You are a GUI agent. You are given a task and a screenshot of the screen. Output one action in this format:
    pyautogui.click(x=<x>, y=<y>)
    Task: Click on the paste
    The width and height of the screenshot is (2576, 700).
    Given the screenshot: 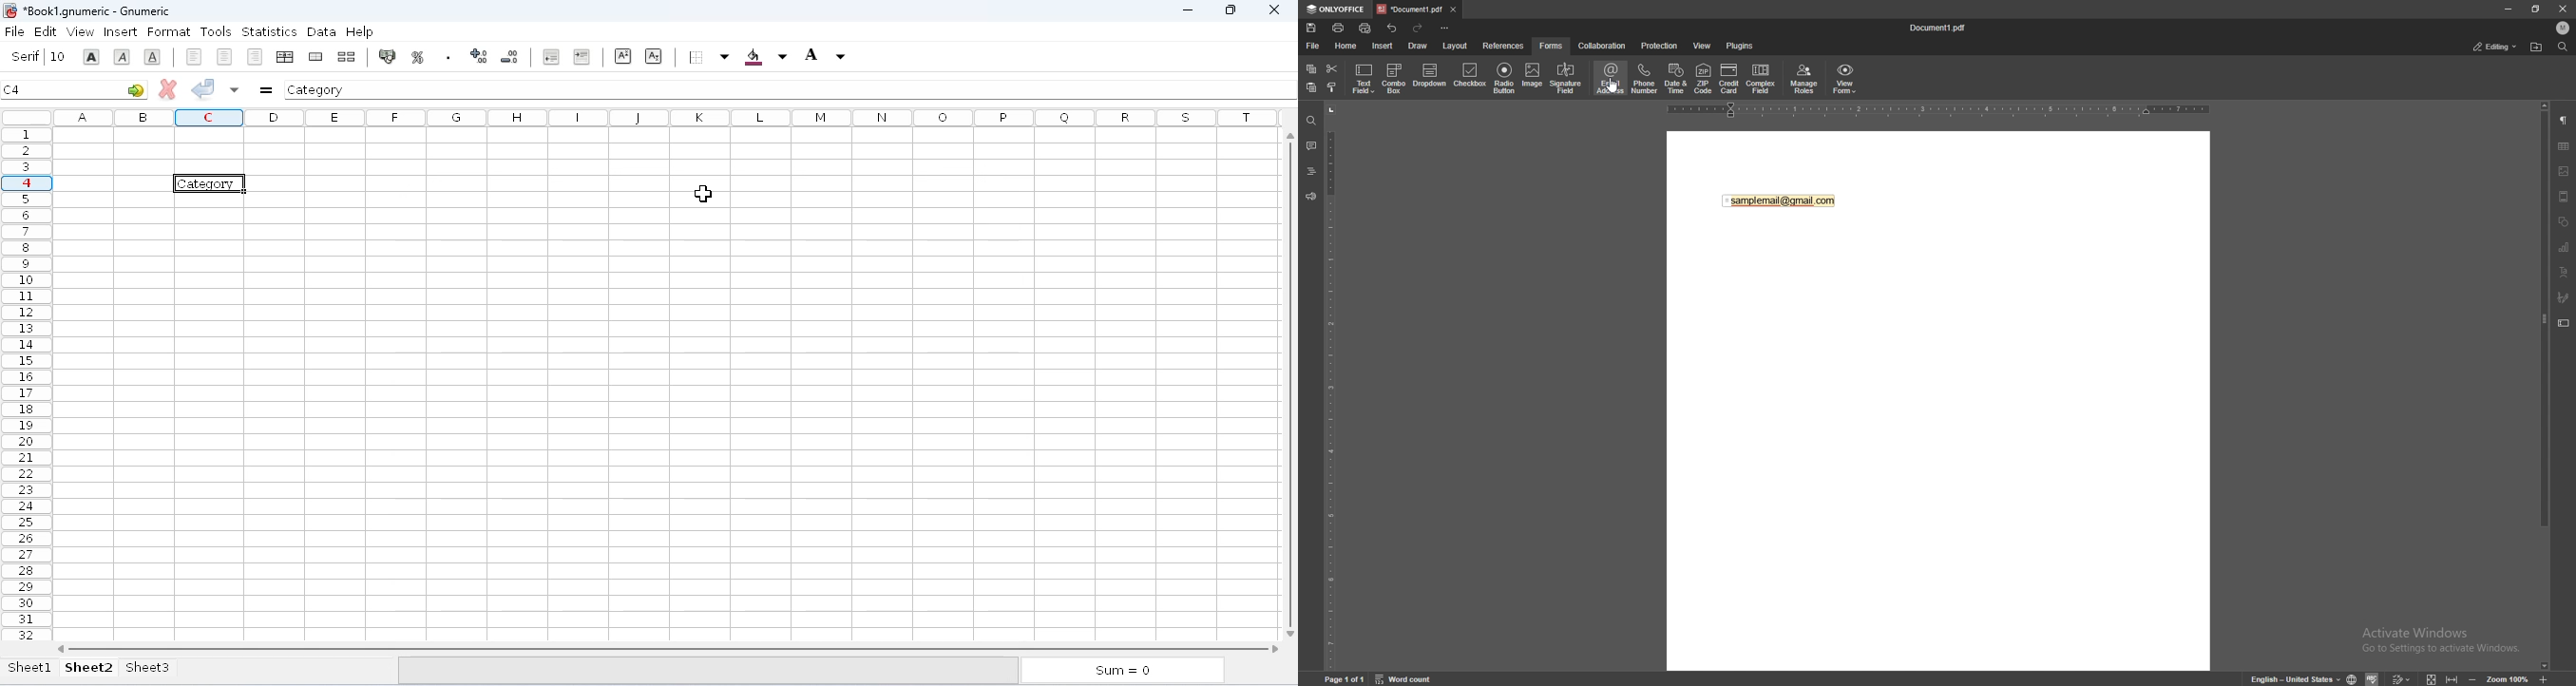 What is the action you would take?
    pyautogui.click(x=1311, y=87)
    